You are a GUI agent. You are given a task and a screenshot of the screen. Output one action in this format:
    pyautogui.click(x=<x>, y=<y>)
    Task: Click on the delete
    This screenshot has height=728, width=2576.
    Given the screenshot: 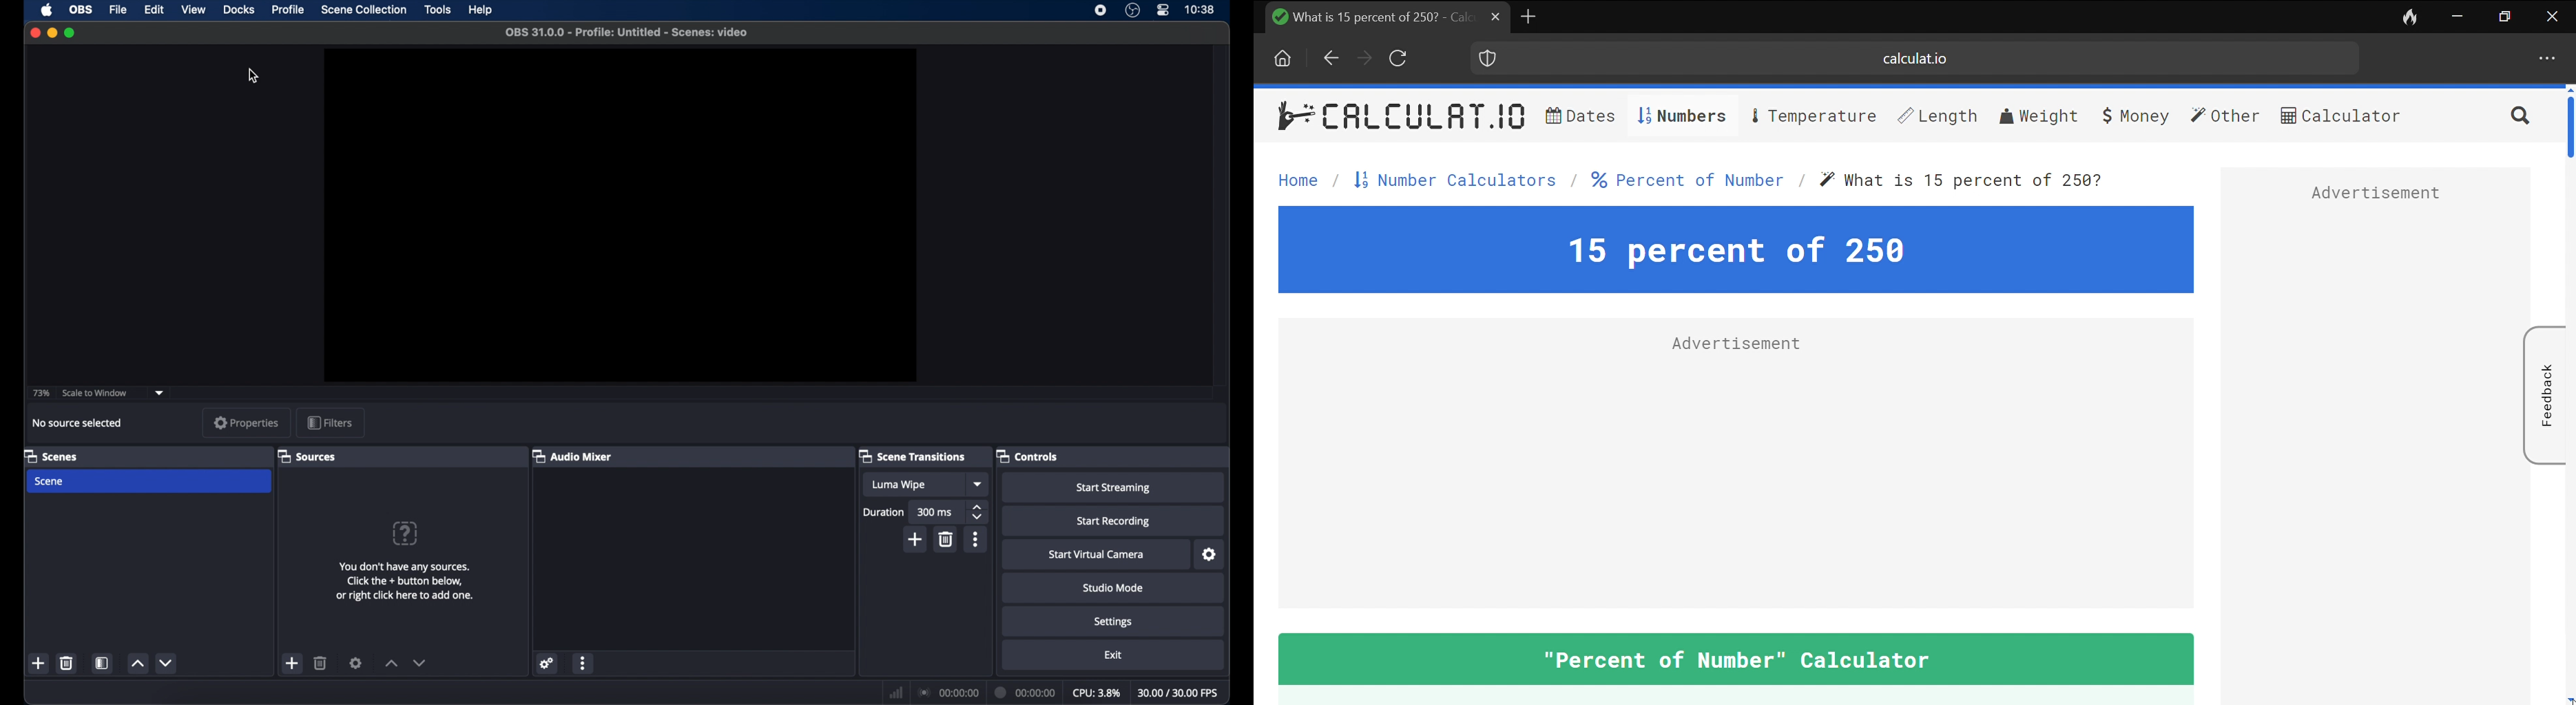 What is the action you would take?
    pyautogui.click(x=66, y=663)
    